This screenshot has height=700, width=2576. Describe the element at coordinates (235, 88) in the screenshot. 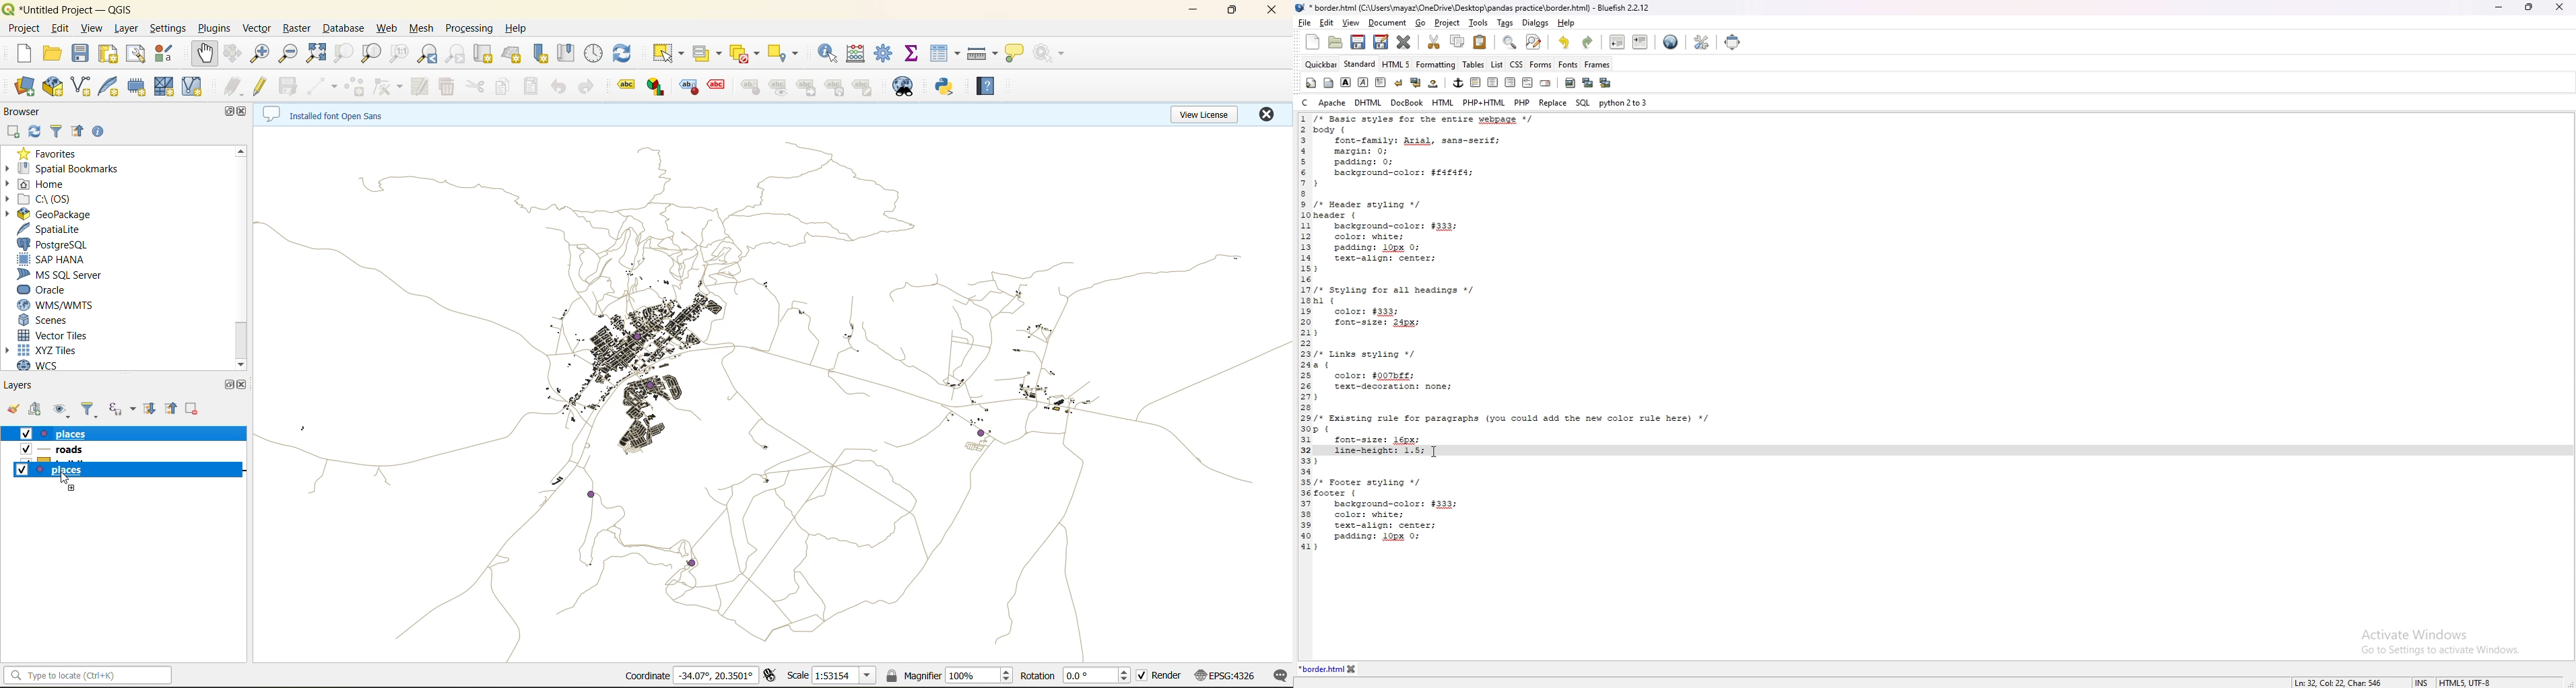

I see `edits` at that location.